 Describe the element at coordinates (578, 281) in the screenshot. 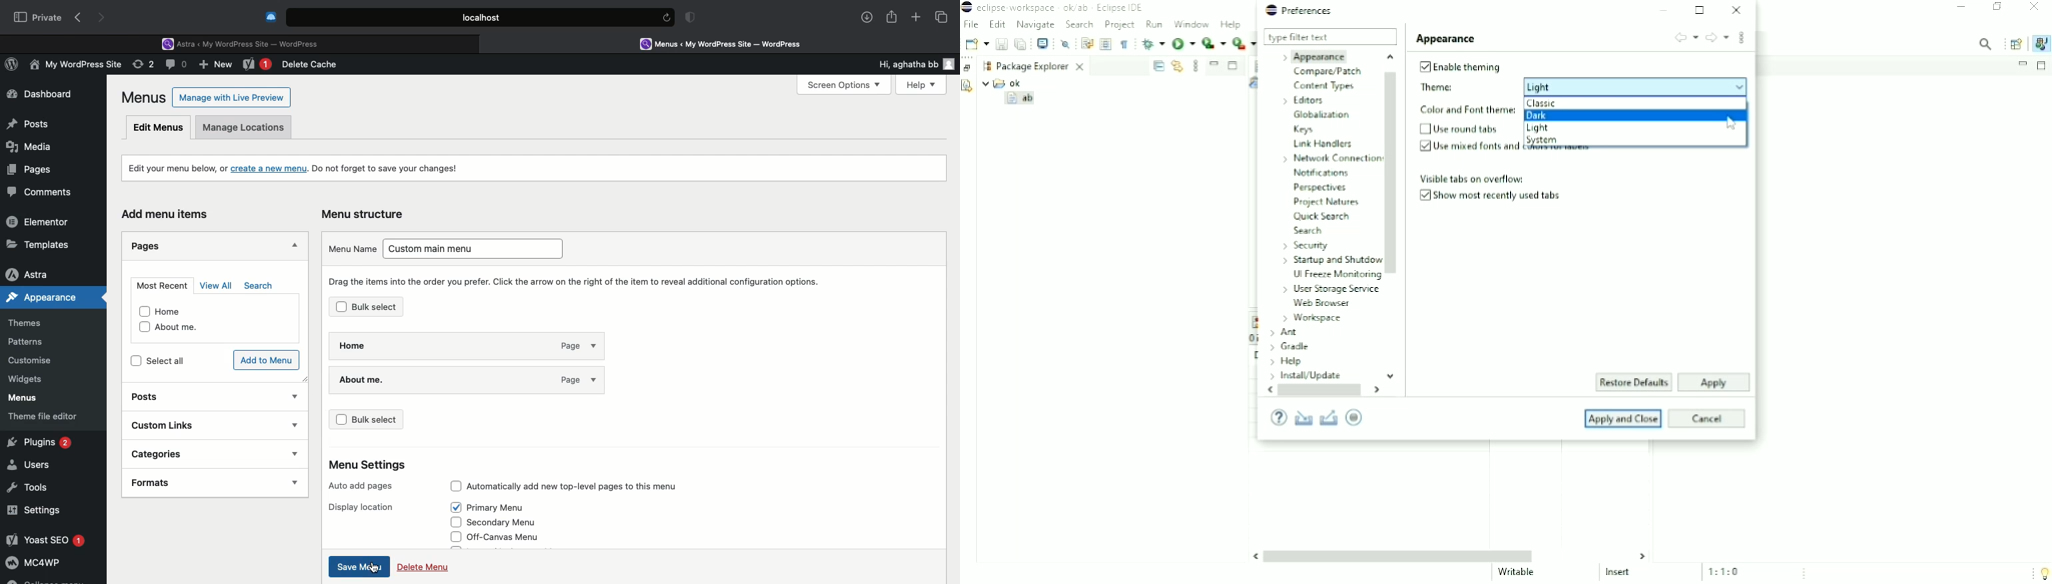

I see `Drag the items into the order you prefer. Click the arrow on the right of the item to reveal additional option` at that location.